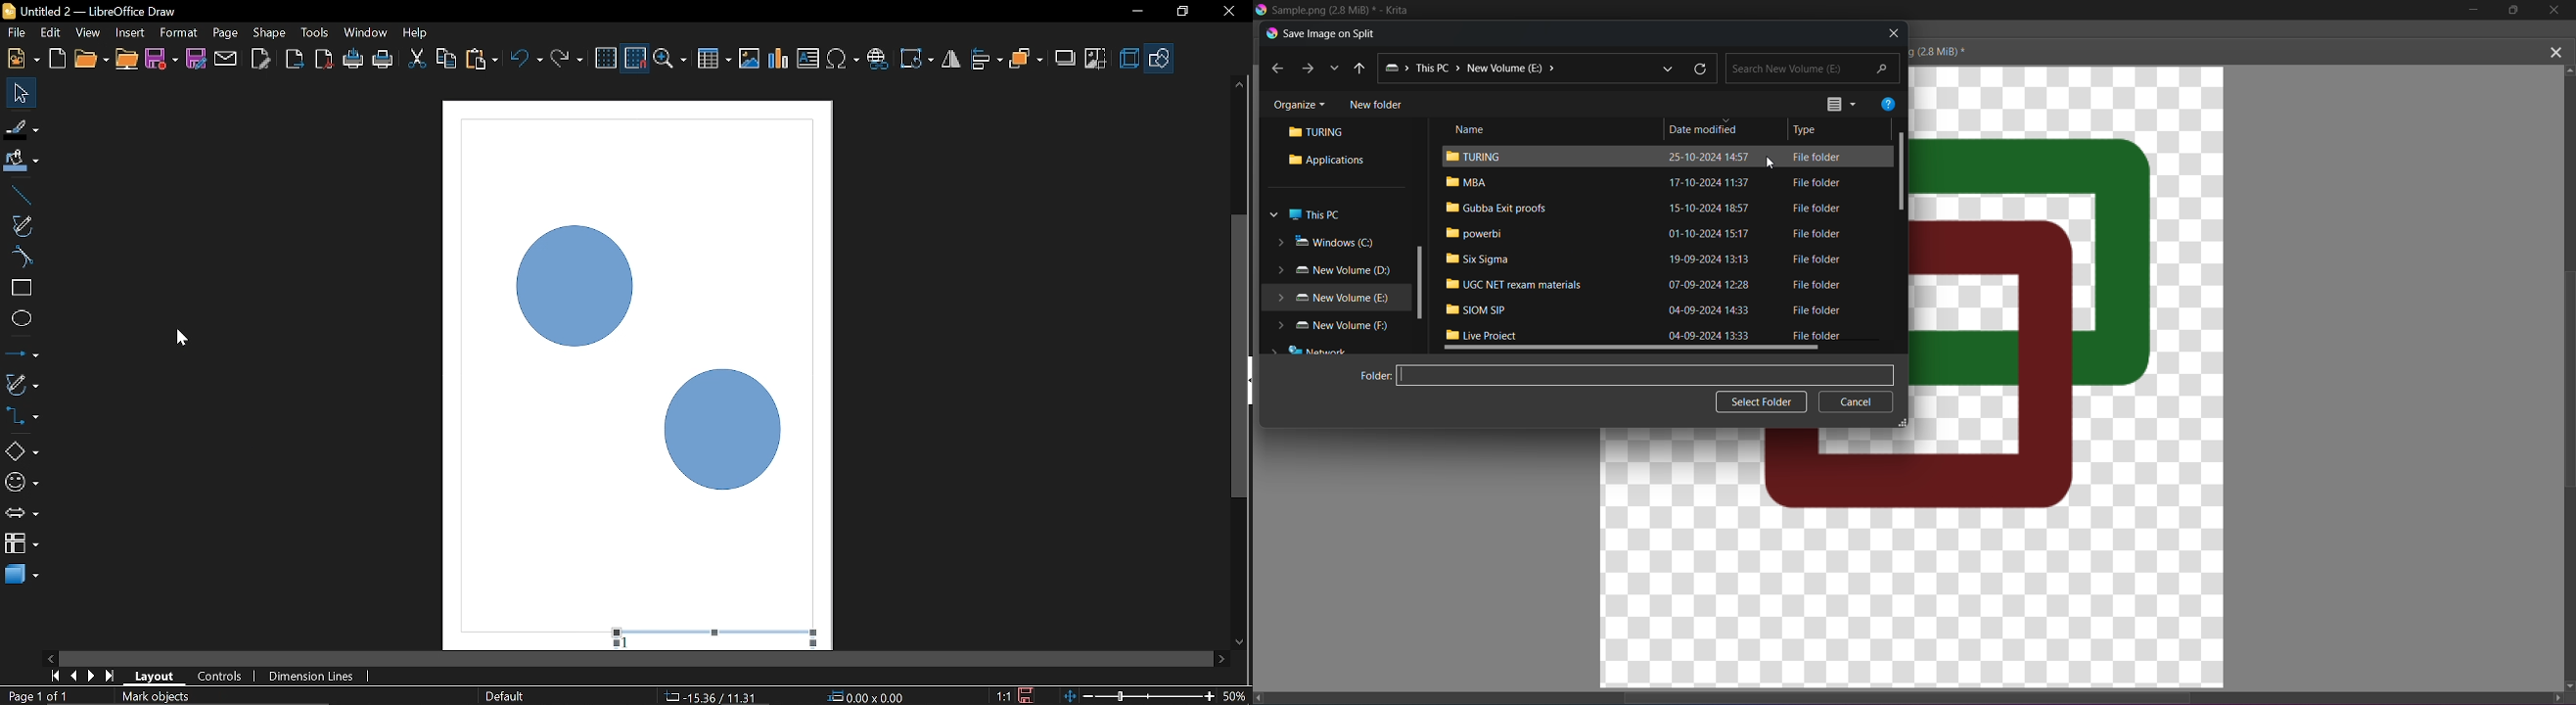 This screenshot has height=728, width=2576. What do you see at coordinates (1239, 84) in the screenshot?
I see `Move up` at bounding box center [1239, 84].